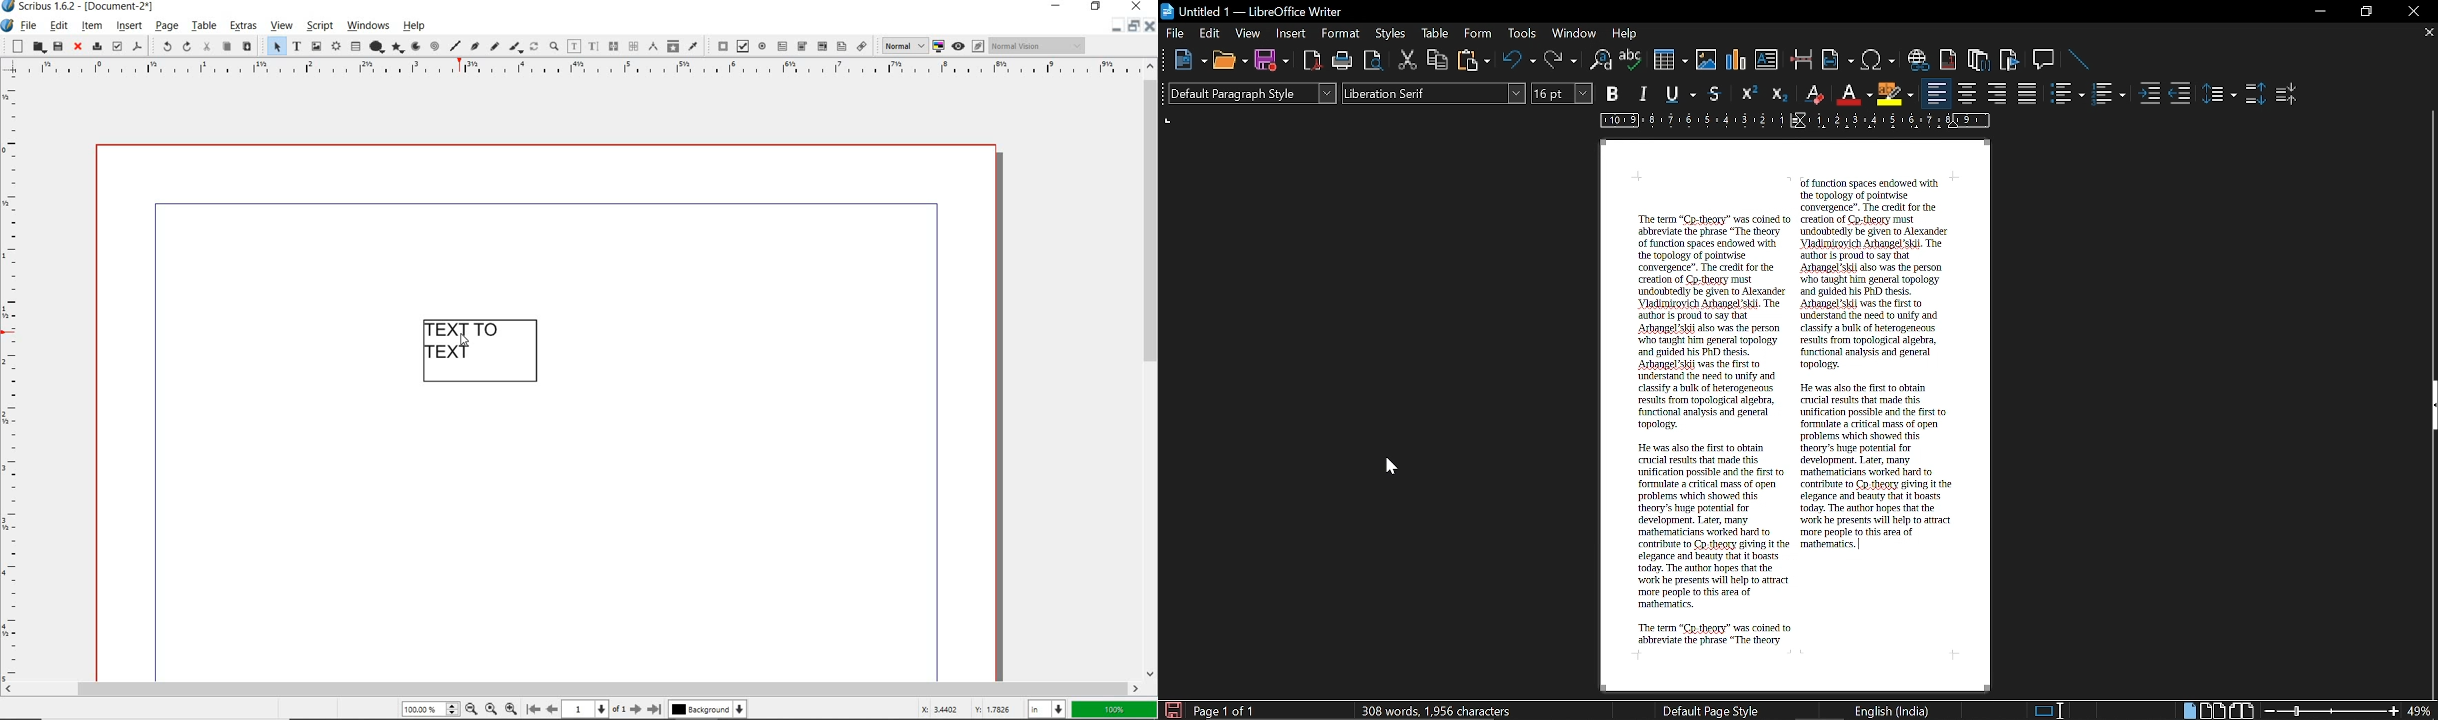 The image size is (2464, 728). What do you see at coordinates (1936, 93) in the screenshot?
I see `Align left` at bounding box center [1936, 93].